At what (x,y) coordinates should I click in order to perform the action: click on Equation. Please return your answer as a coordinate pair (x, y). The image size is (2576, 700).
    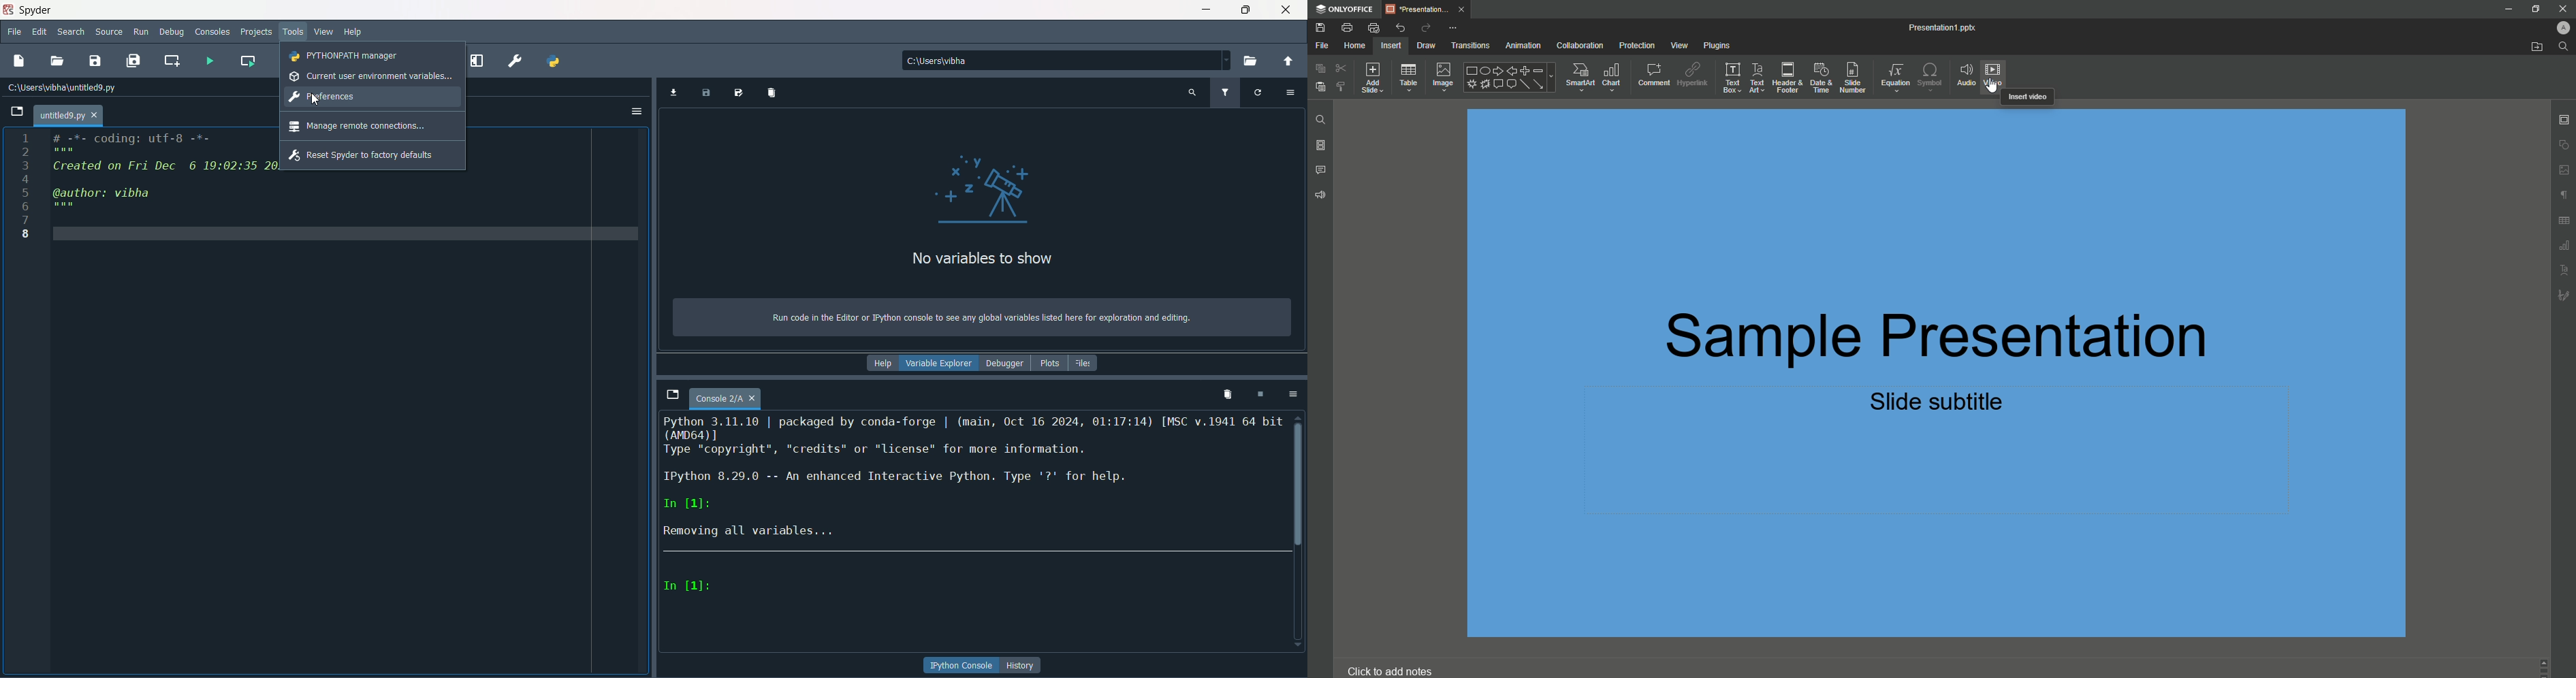
    Looking at the image, I should click on (1892, 75).